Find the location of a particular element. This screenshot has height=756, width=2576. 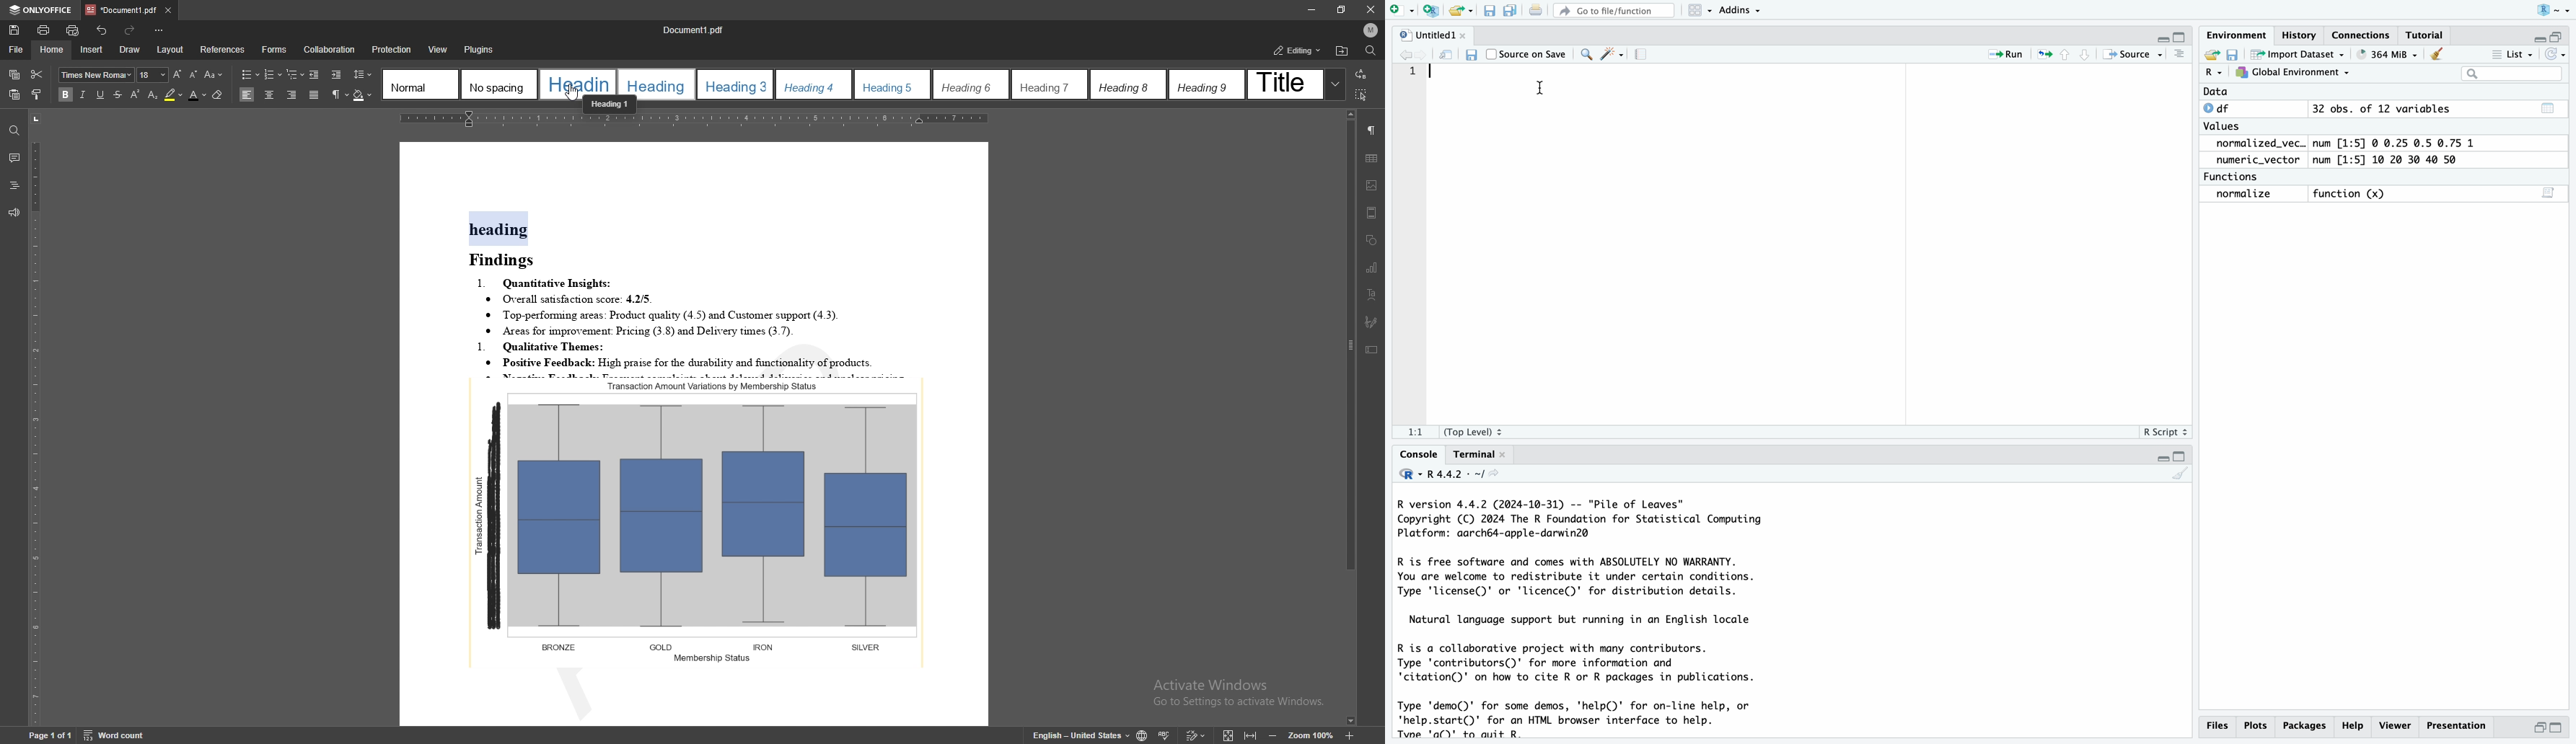

Zoom is located at coordinates (1585, 53).